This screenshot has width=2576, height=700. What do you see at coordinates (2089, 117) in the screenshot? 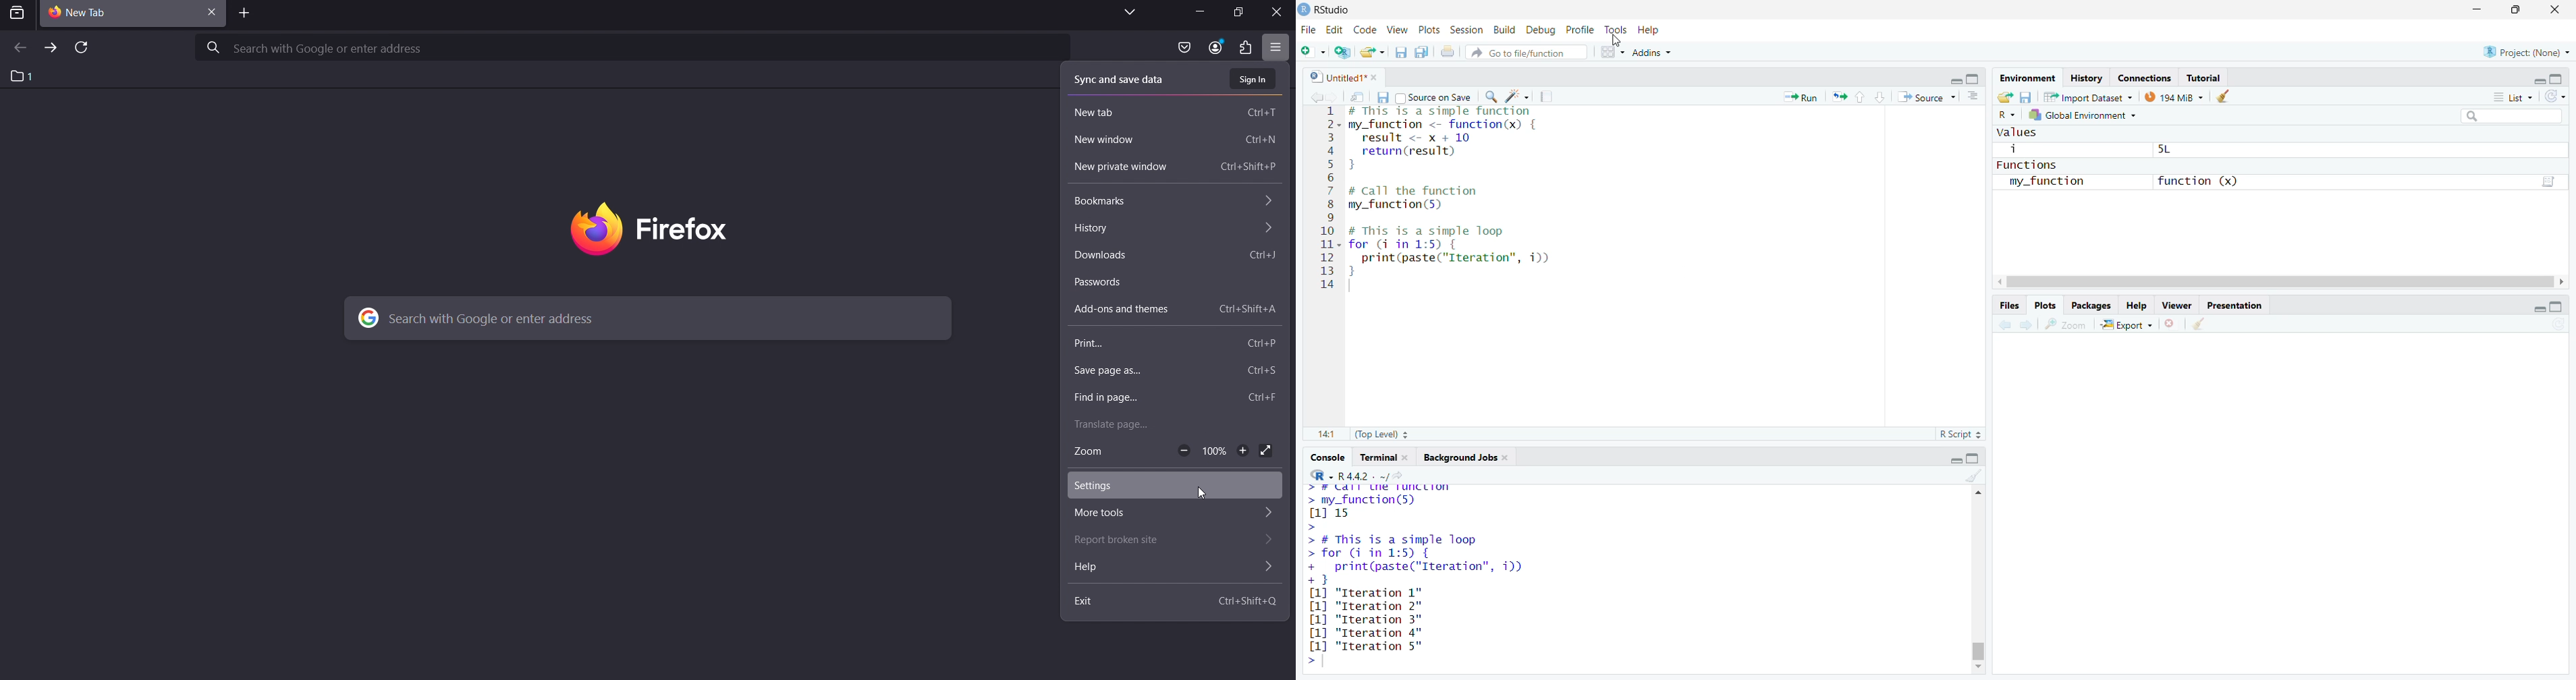
I see `global environment` at bounding box center [2089, 117].